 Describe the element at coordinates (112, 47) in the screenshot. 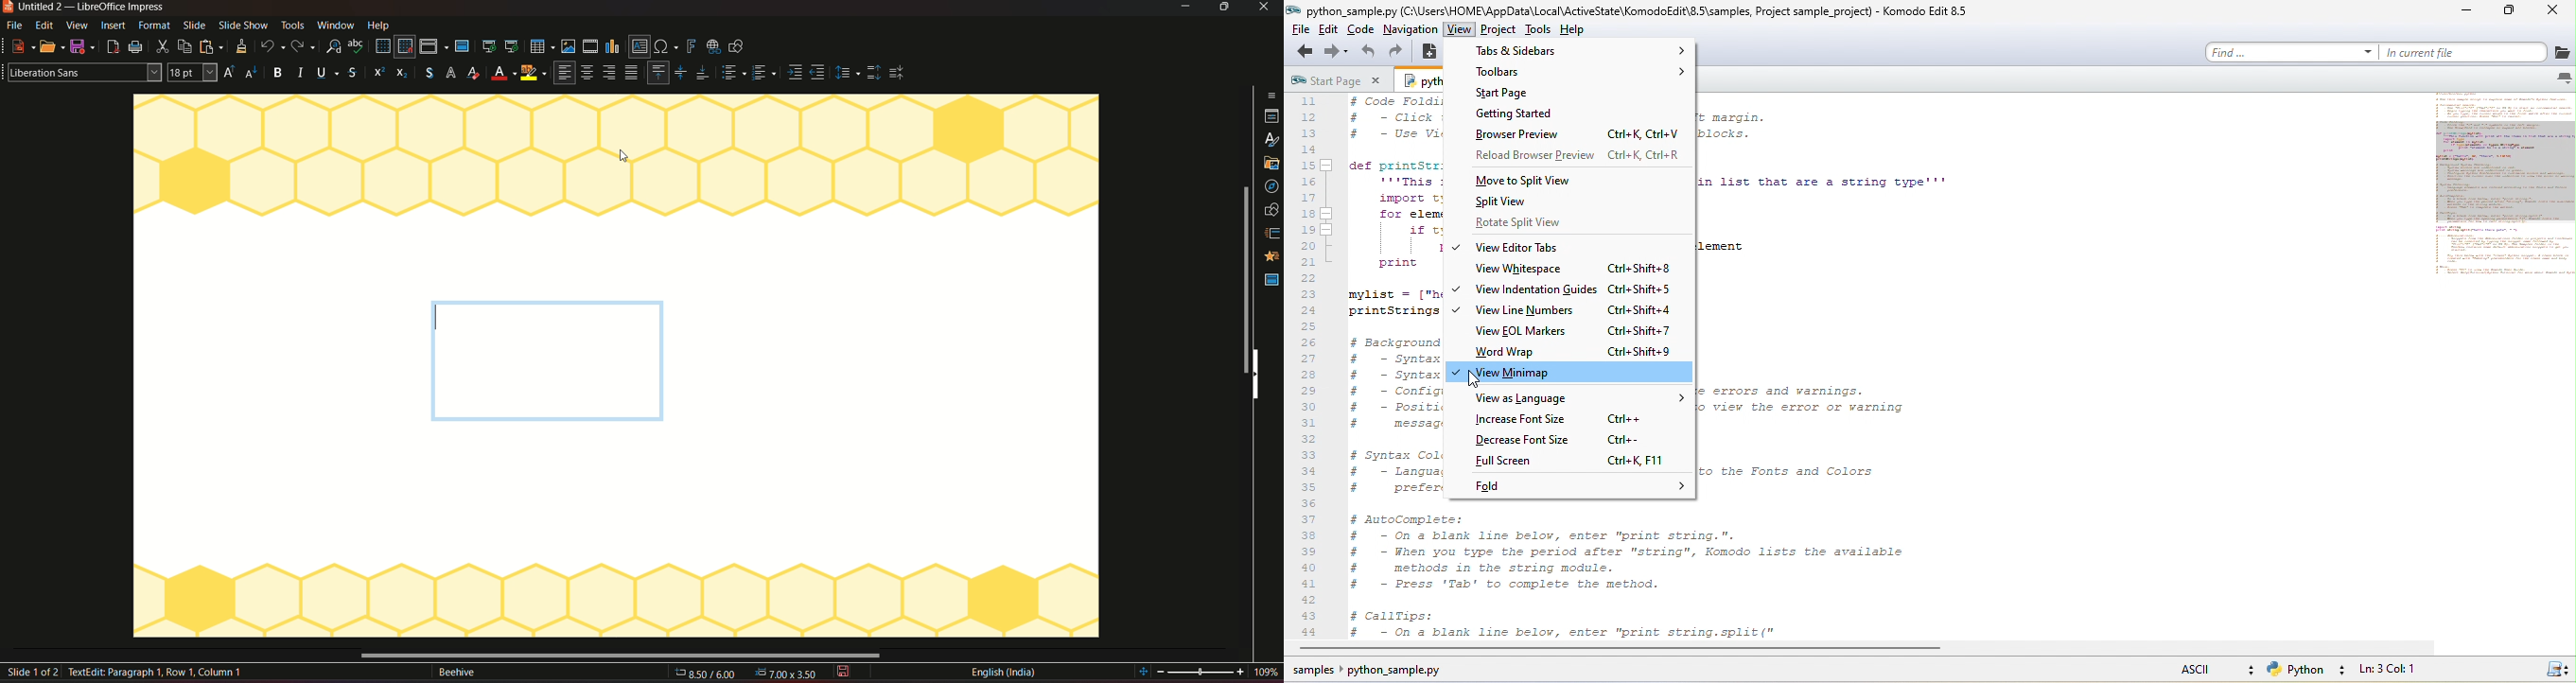

I see `export as pdf` at that location.